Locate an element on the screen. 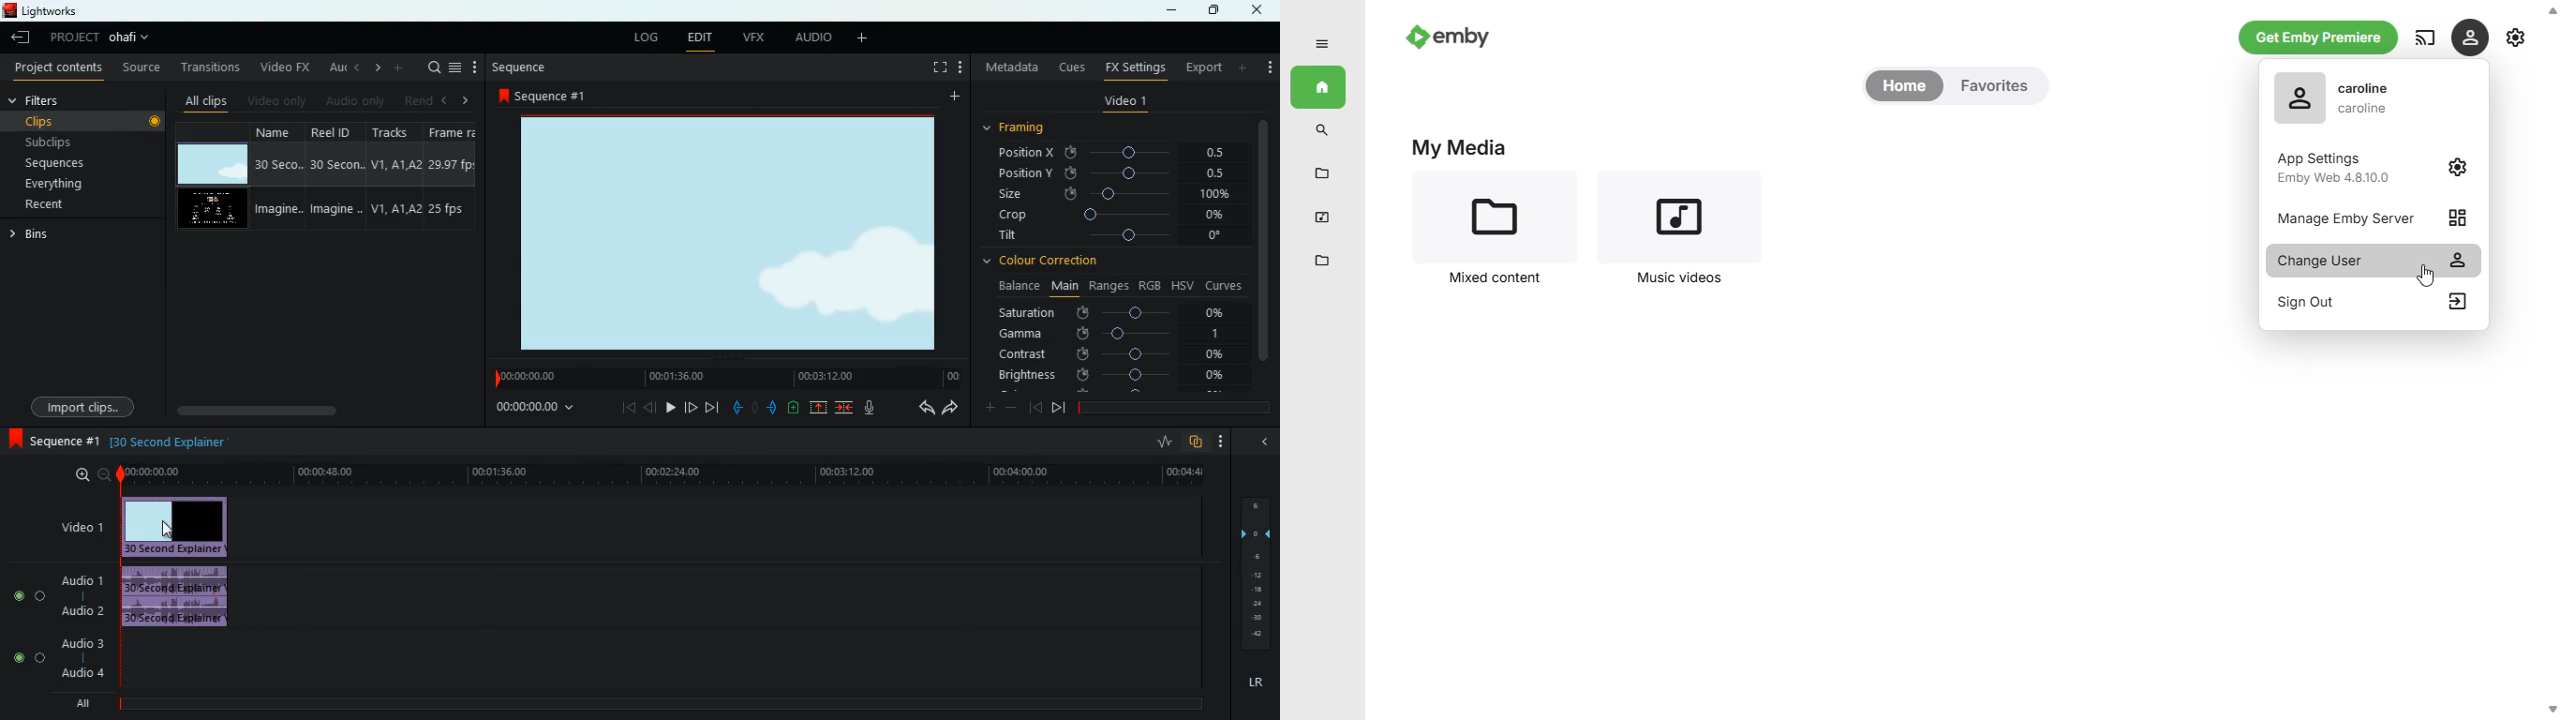 The image size is (2576, 728). au is located at coordinates (331, 65).